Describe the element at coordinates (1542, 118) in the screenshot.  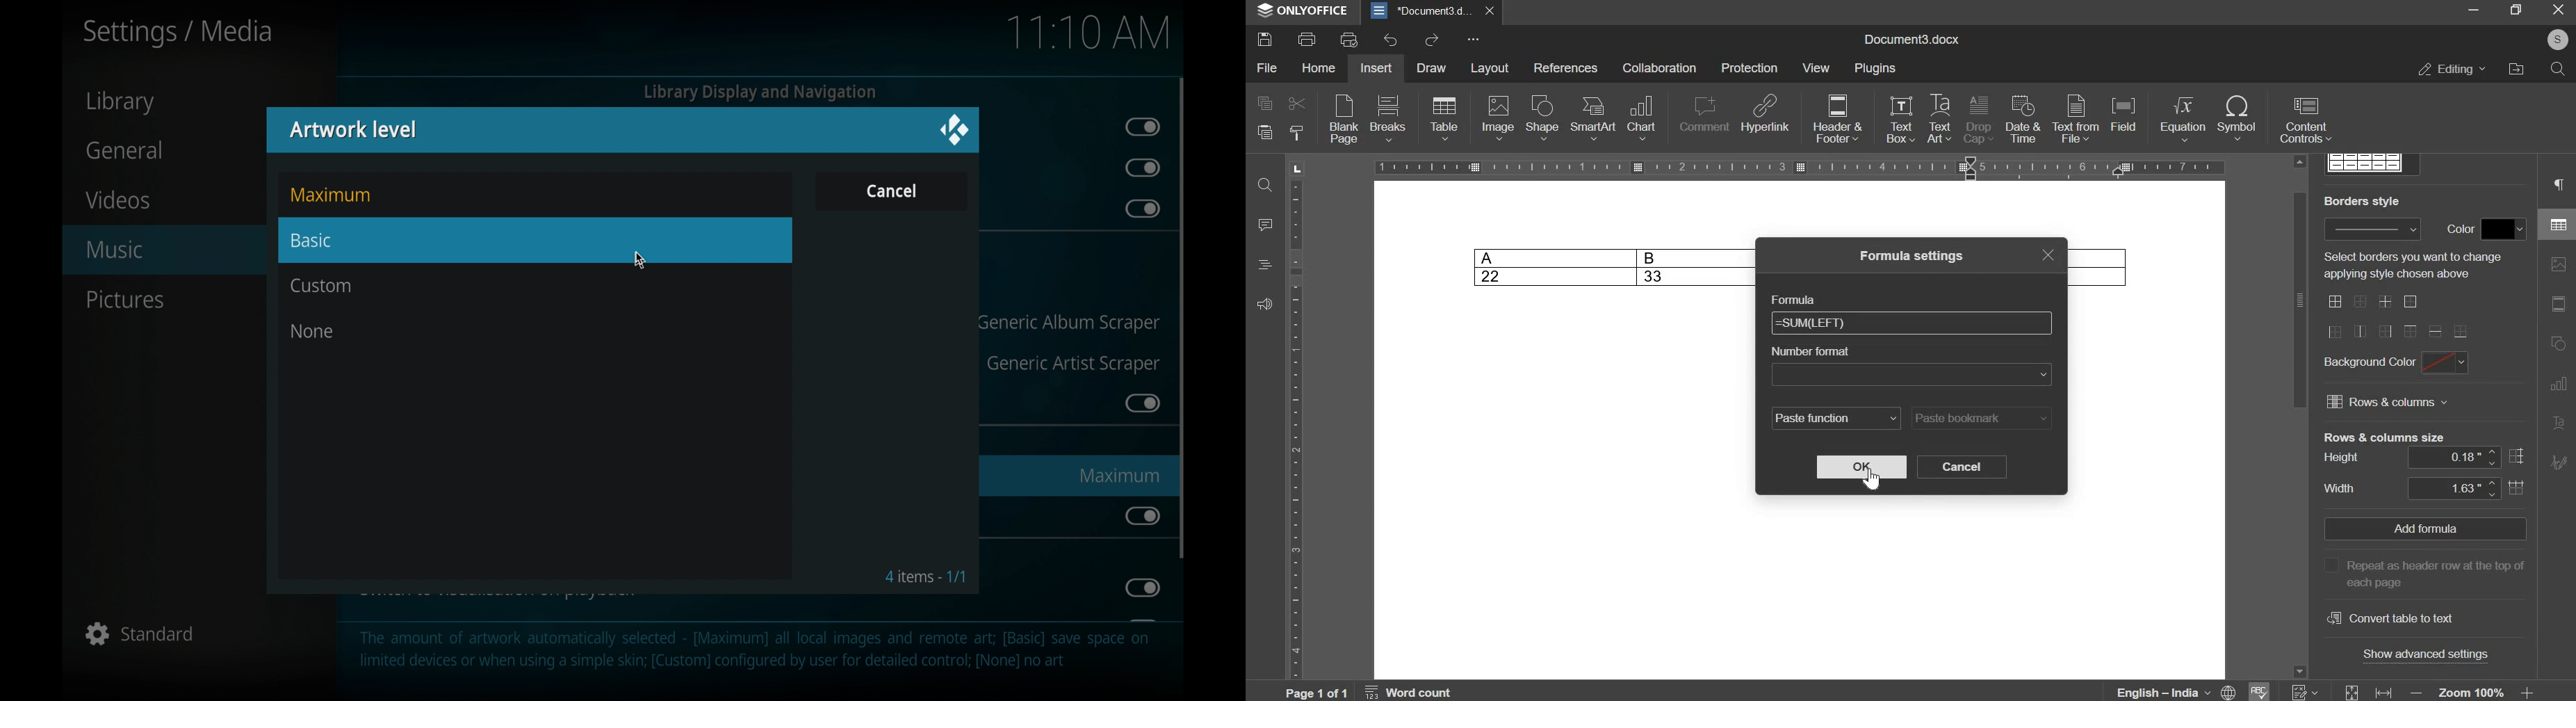
I see `shape` at that location.